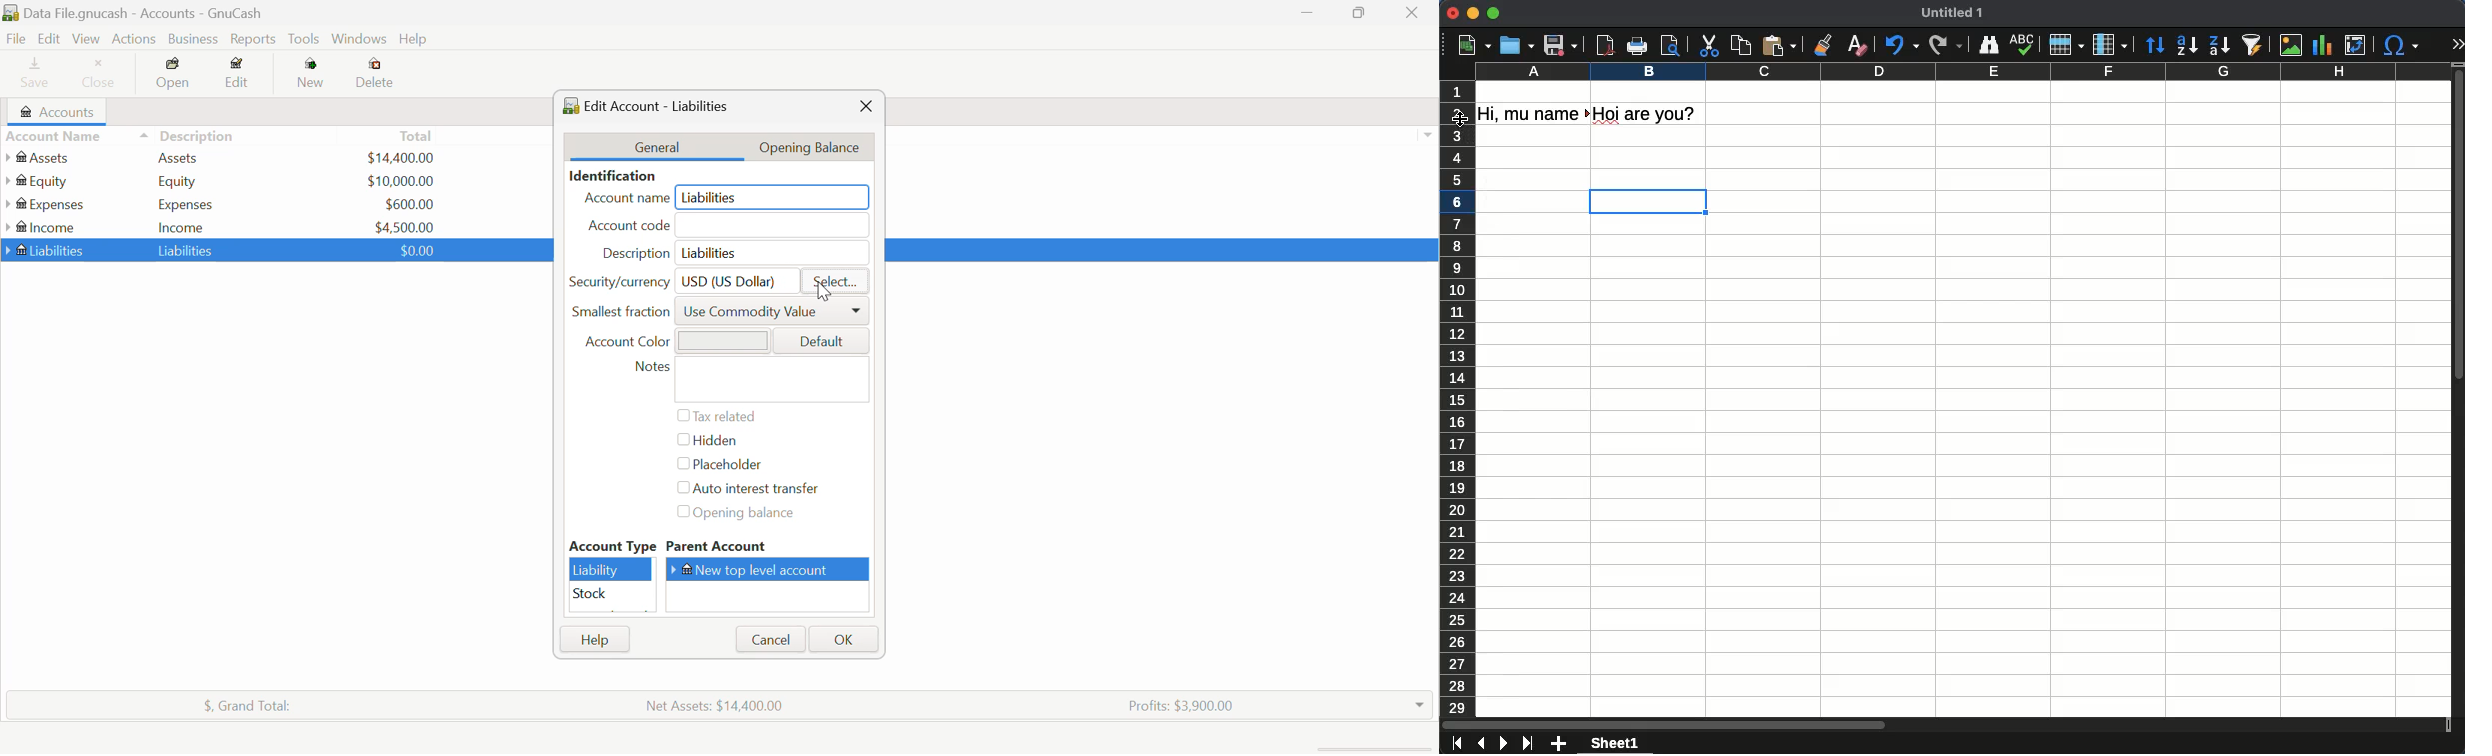 The width and height of the screenshot is (2492, 756). I want to click on Assets, so click(178, 157).